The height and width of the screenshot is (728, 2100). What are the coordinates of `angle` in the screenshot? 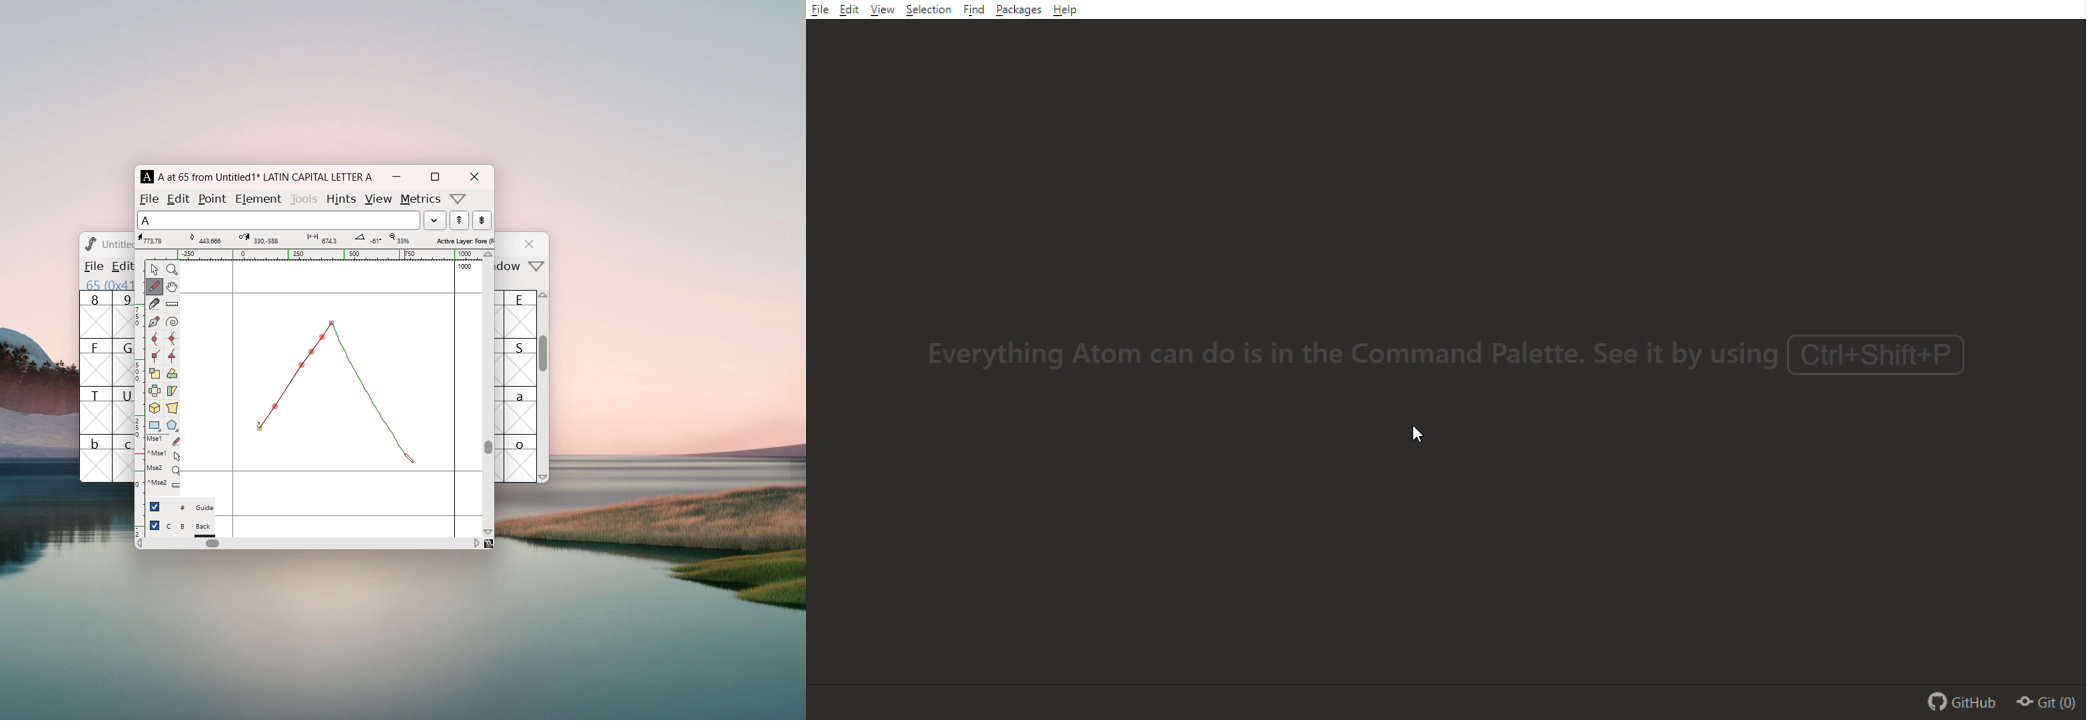 It's located at (366, 239).